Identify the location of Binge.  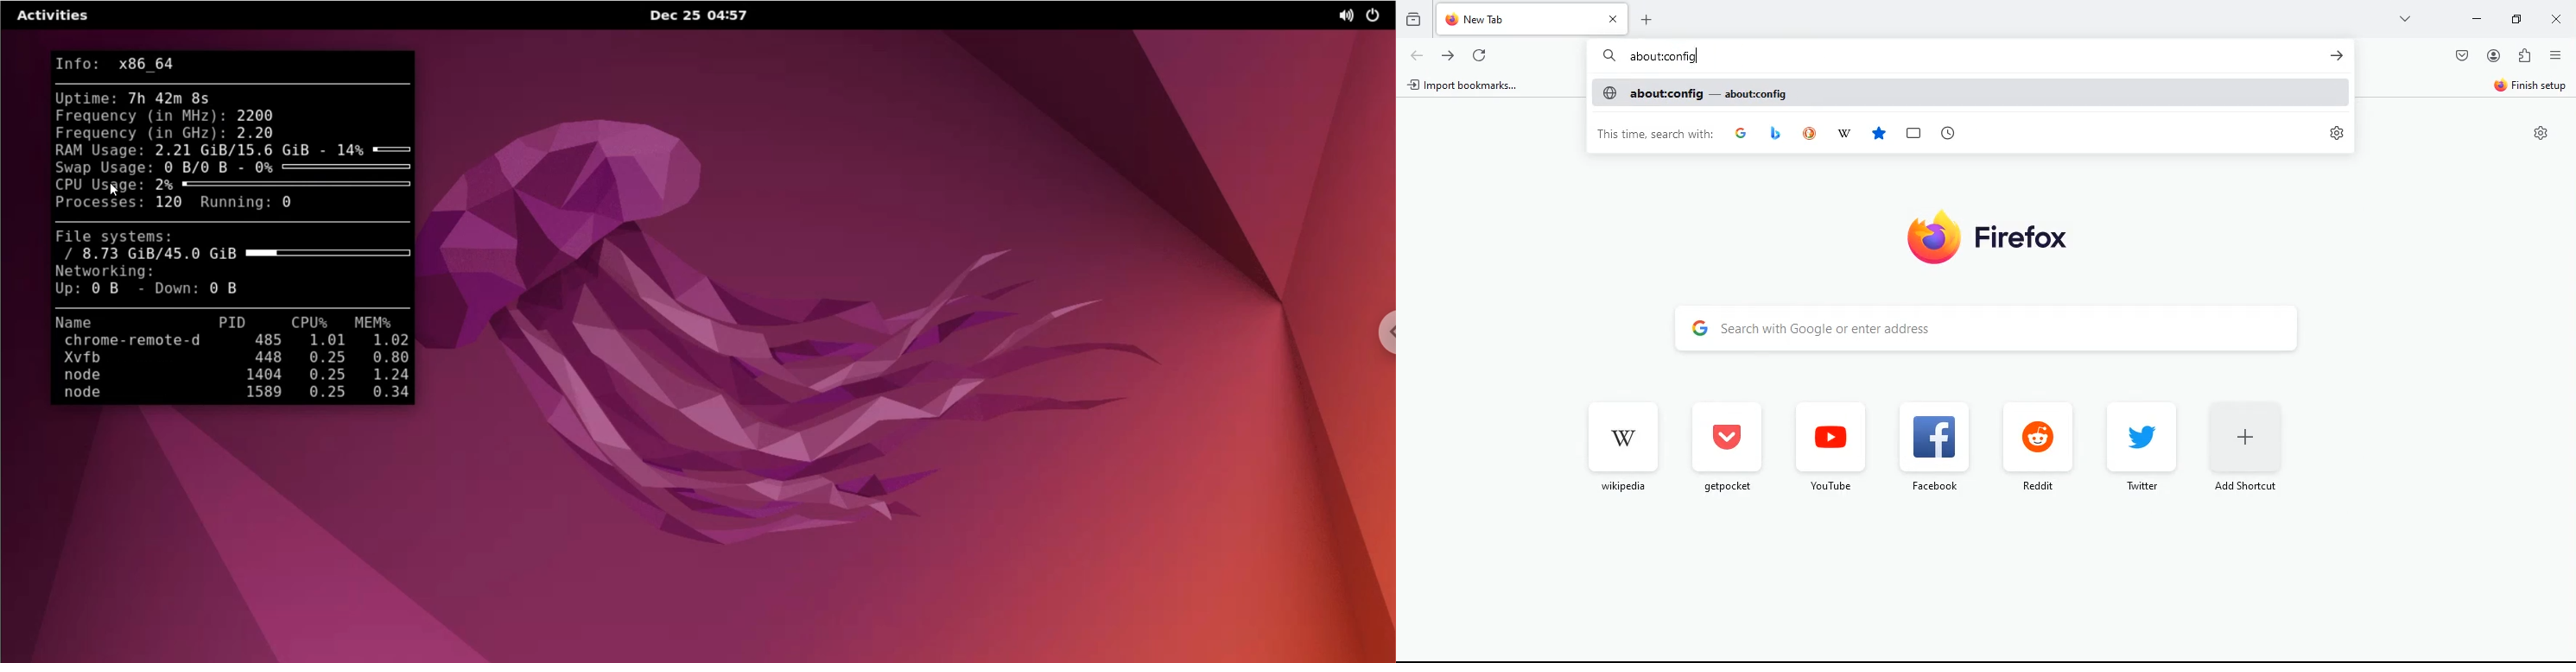
(1776, 133).